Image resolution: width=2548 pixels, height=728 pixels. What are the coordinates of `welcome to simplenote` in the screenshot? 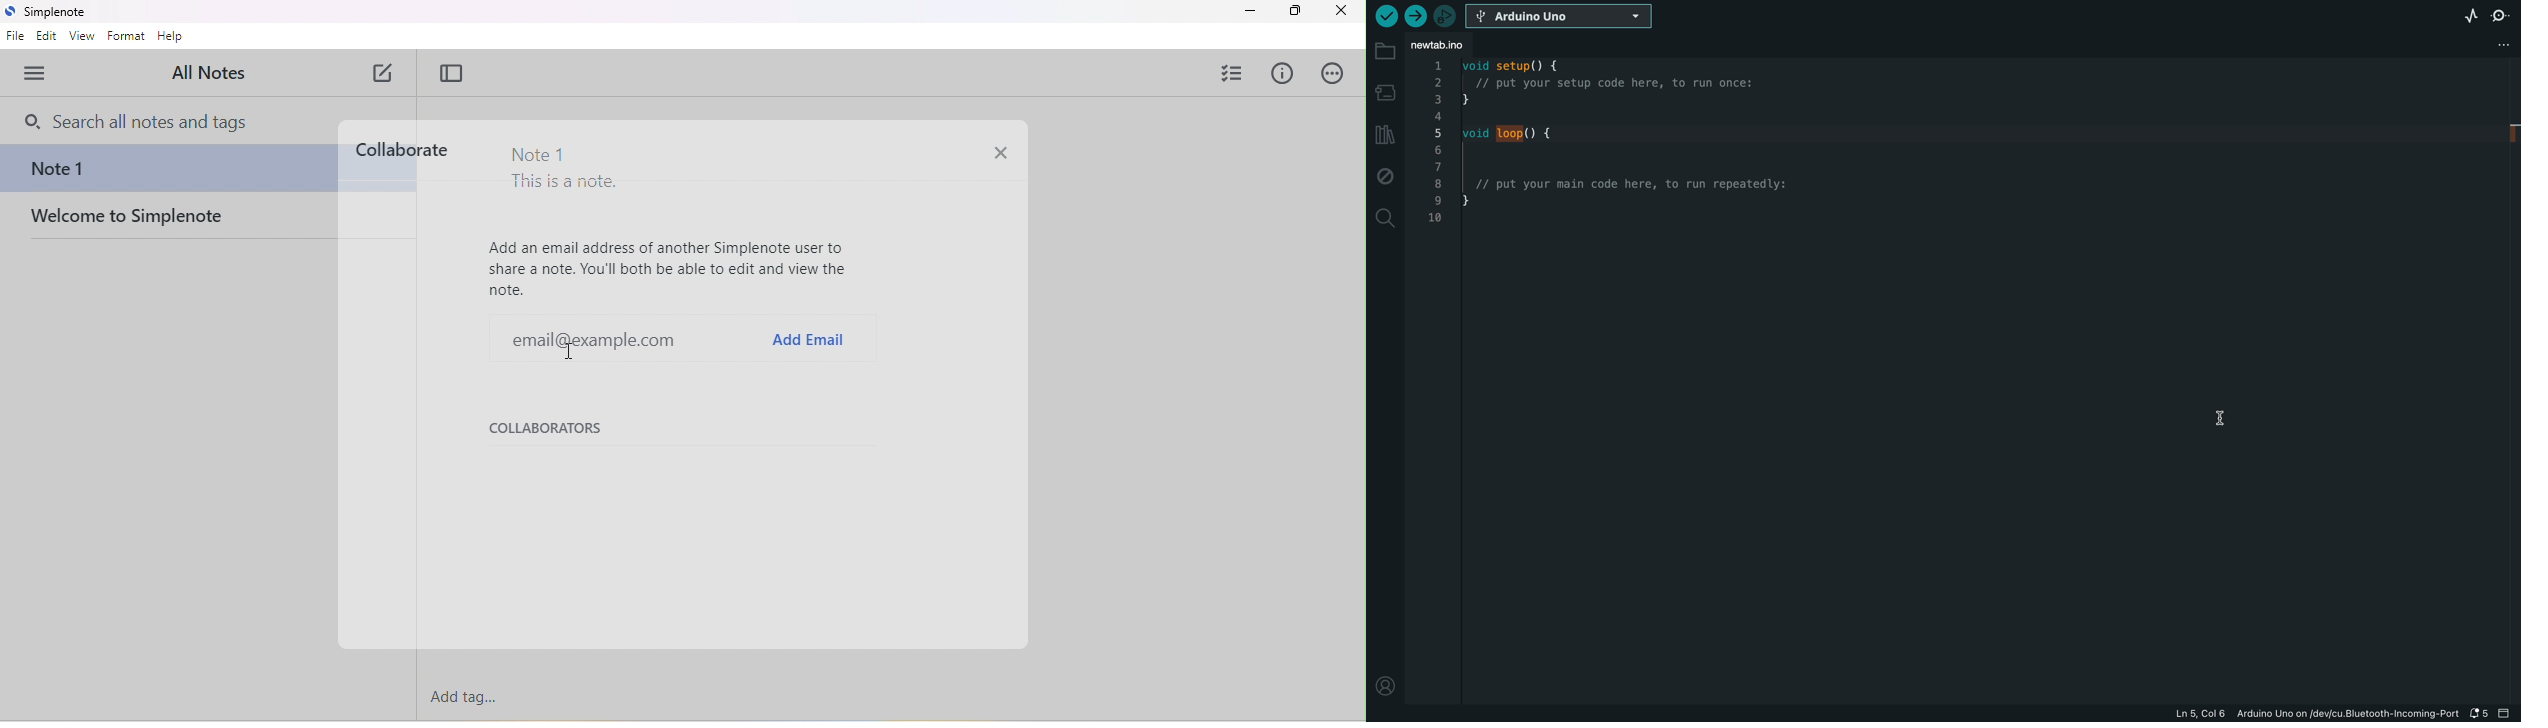 It's located at (172, 223).